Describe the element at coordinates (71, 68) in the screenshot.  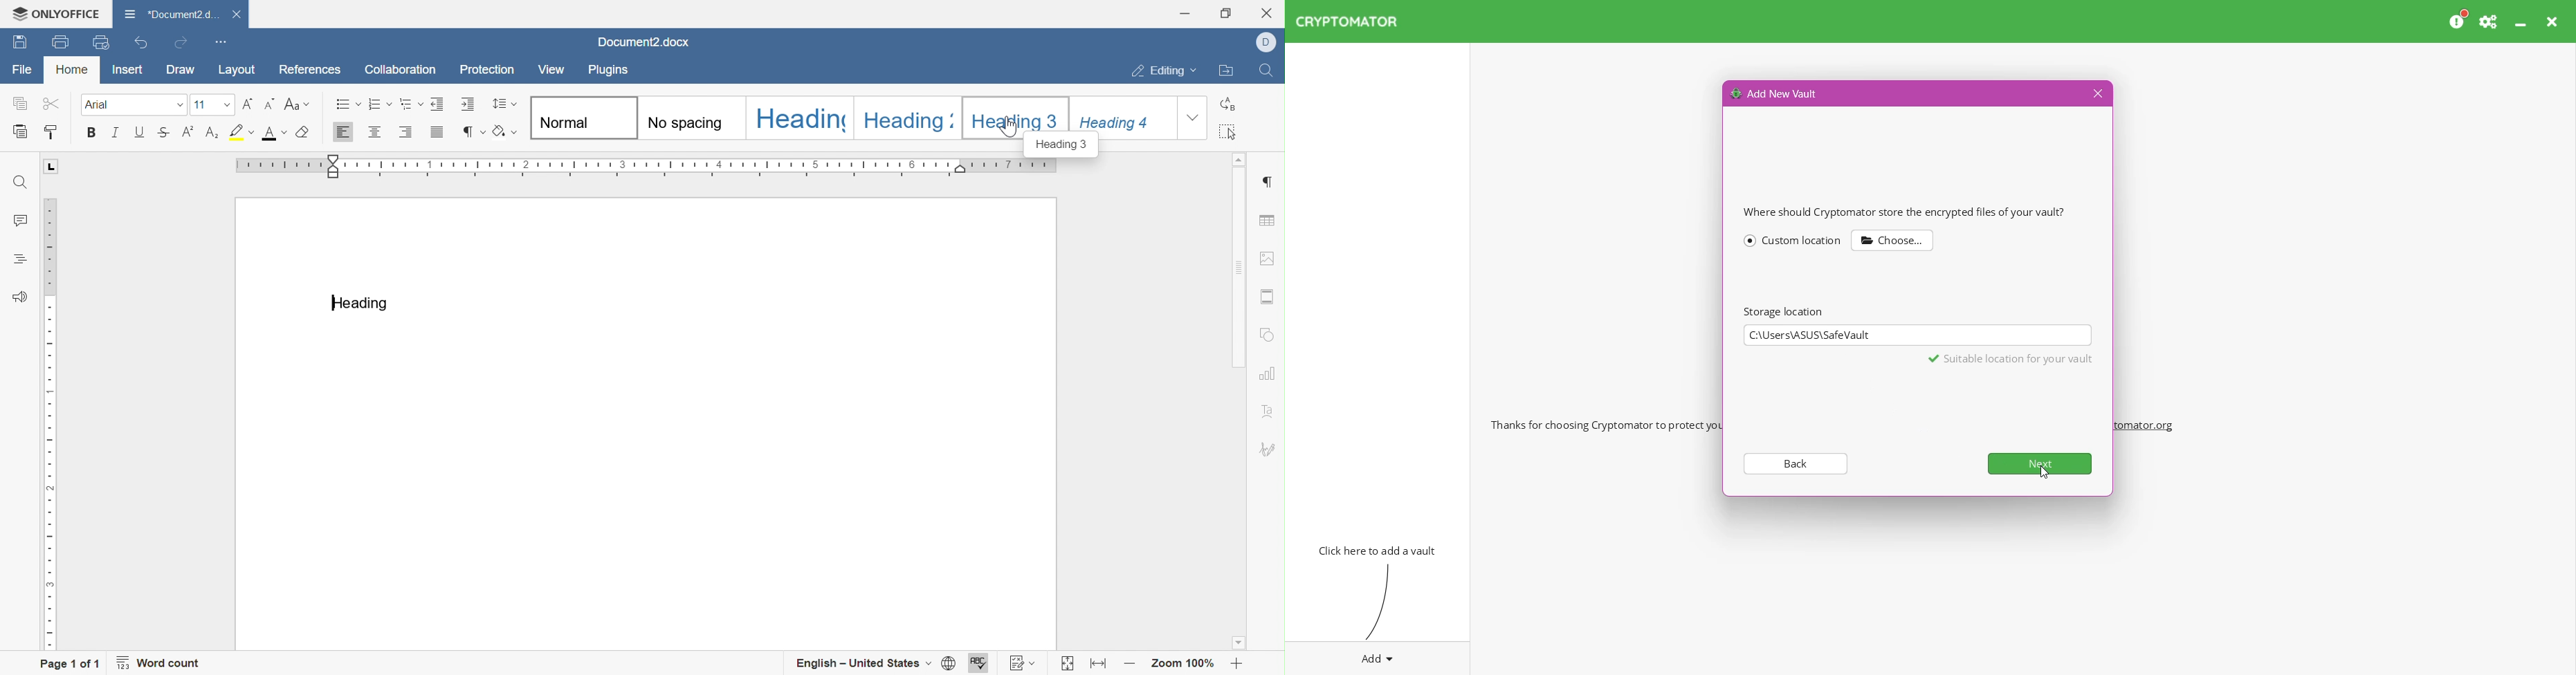
I see `Home` at that location.